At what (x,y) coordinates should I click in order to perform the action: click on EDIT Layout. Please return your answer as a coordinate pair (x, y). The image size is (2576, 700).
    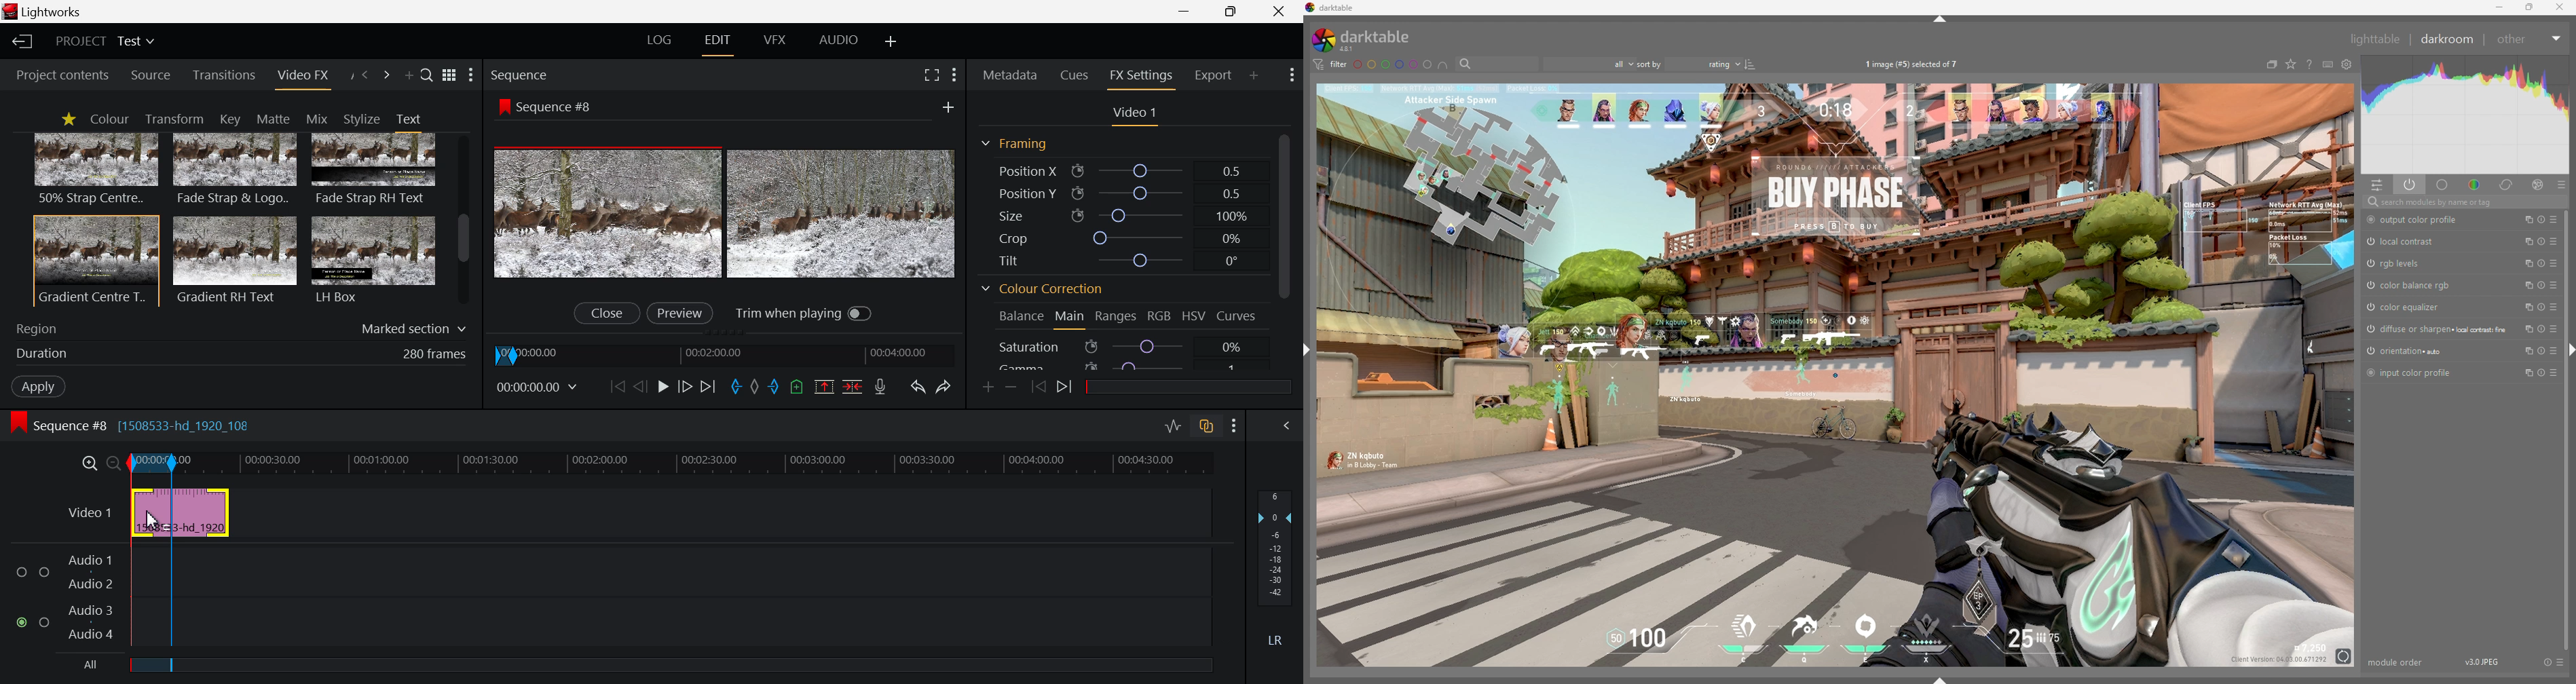
    Looking at the image, I should click on (720, 41).